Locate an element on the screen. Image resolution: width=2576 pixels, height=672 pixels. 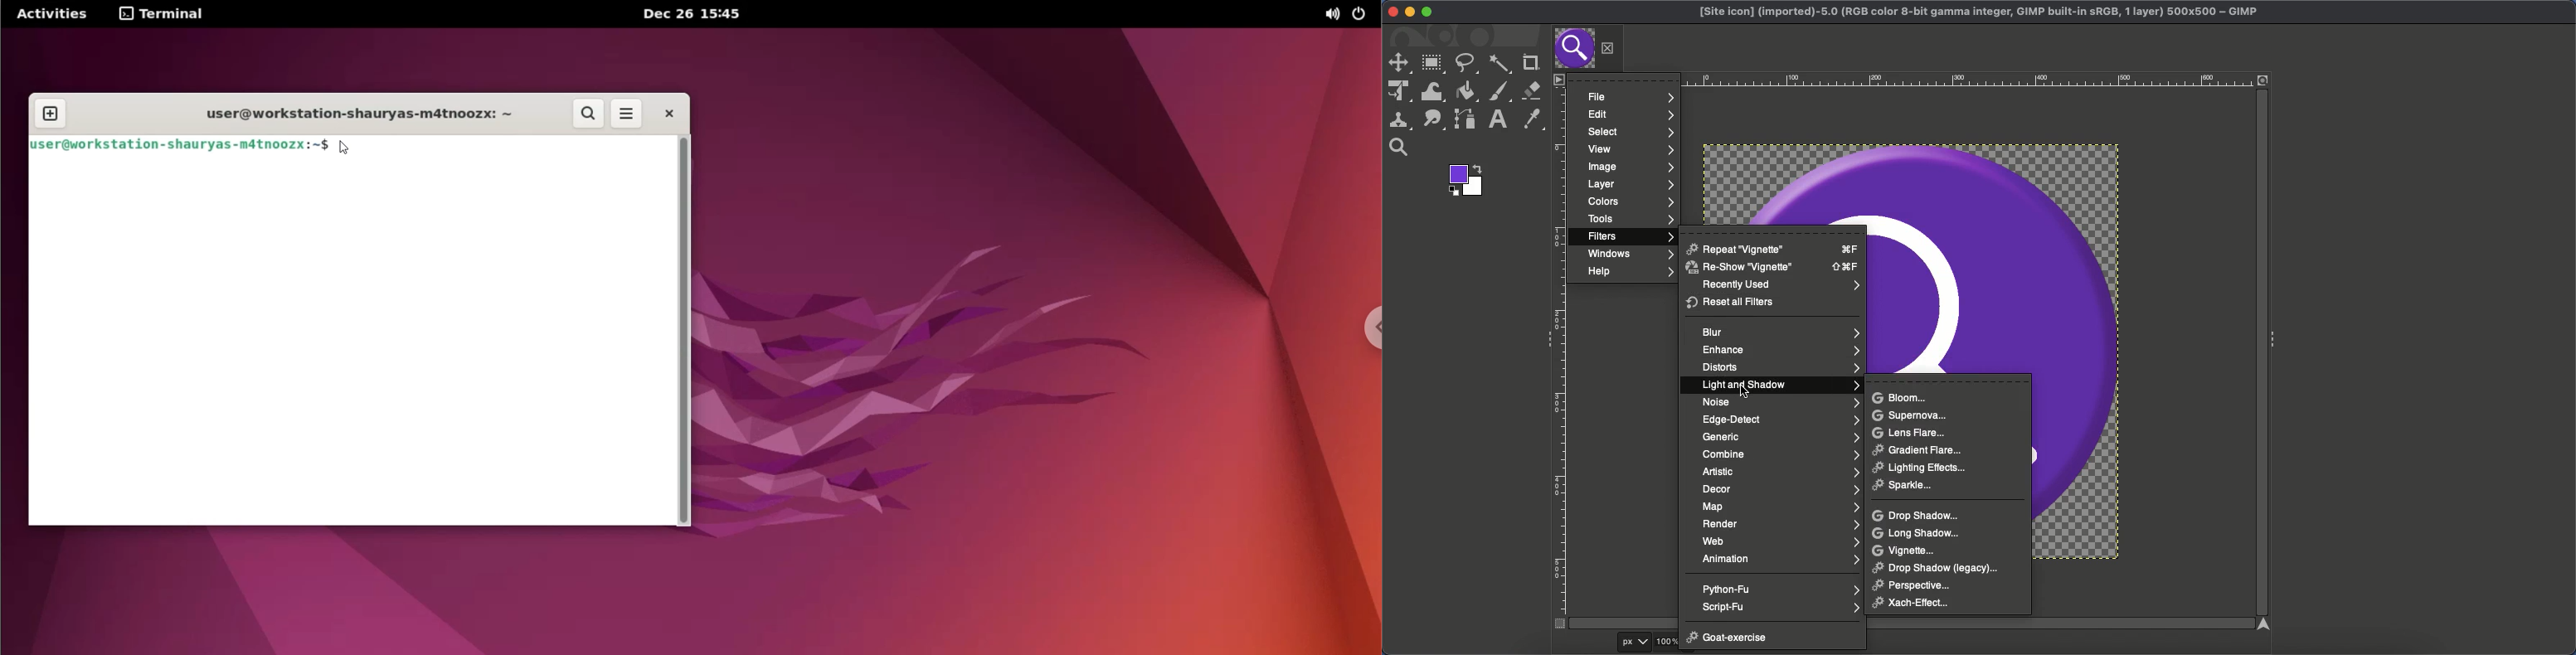
Reshow vignette is located at coordinates (1772, 267).